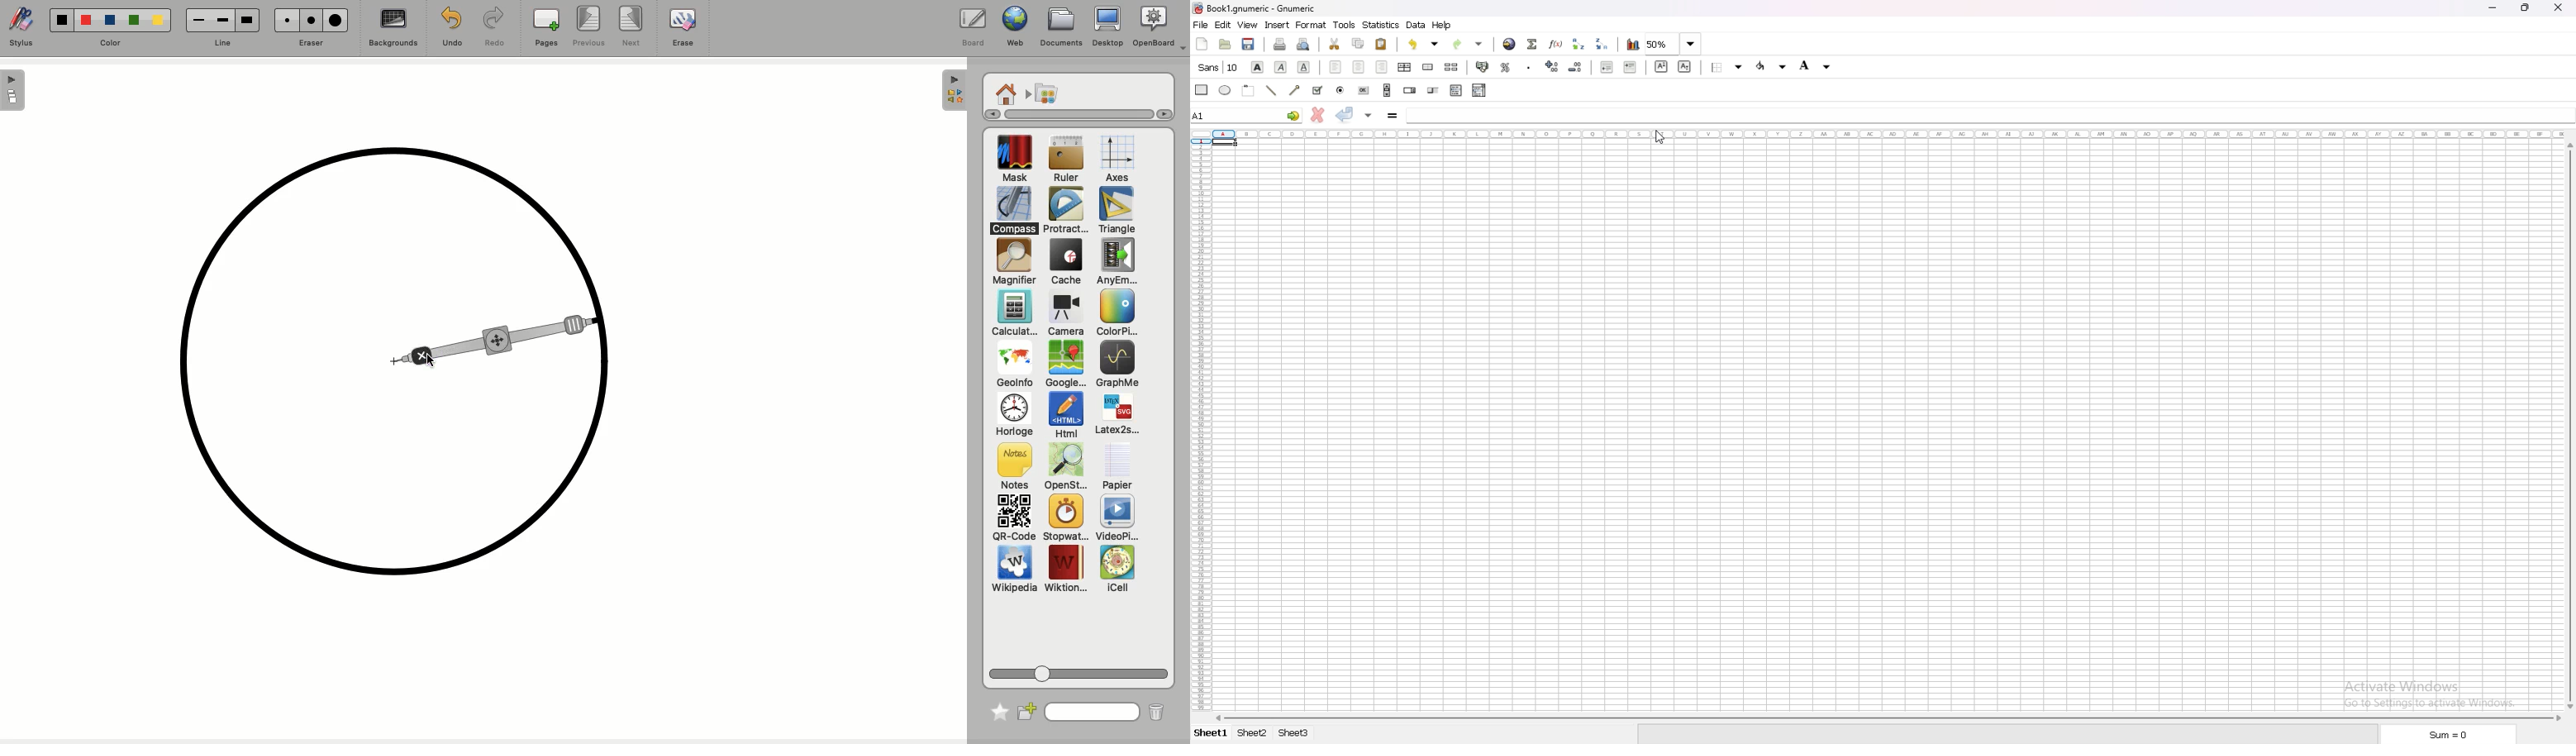 The image size is (2576, 756). I want to click on center horizontally, so click(1405, 67).